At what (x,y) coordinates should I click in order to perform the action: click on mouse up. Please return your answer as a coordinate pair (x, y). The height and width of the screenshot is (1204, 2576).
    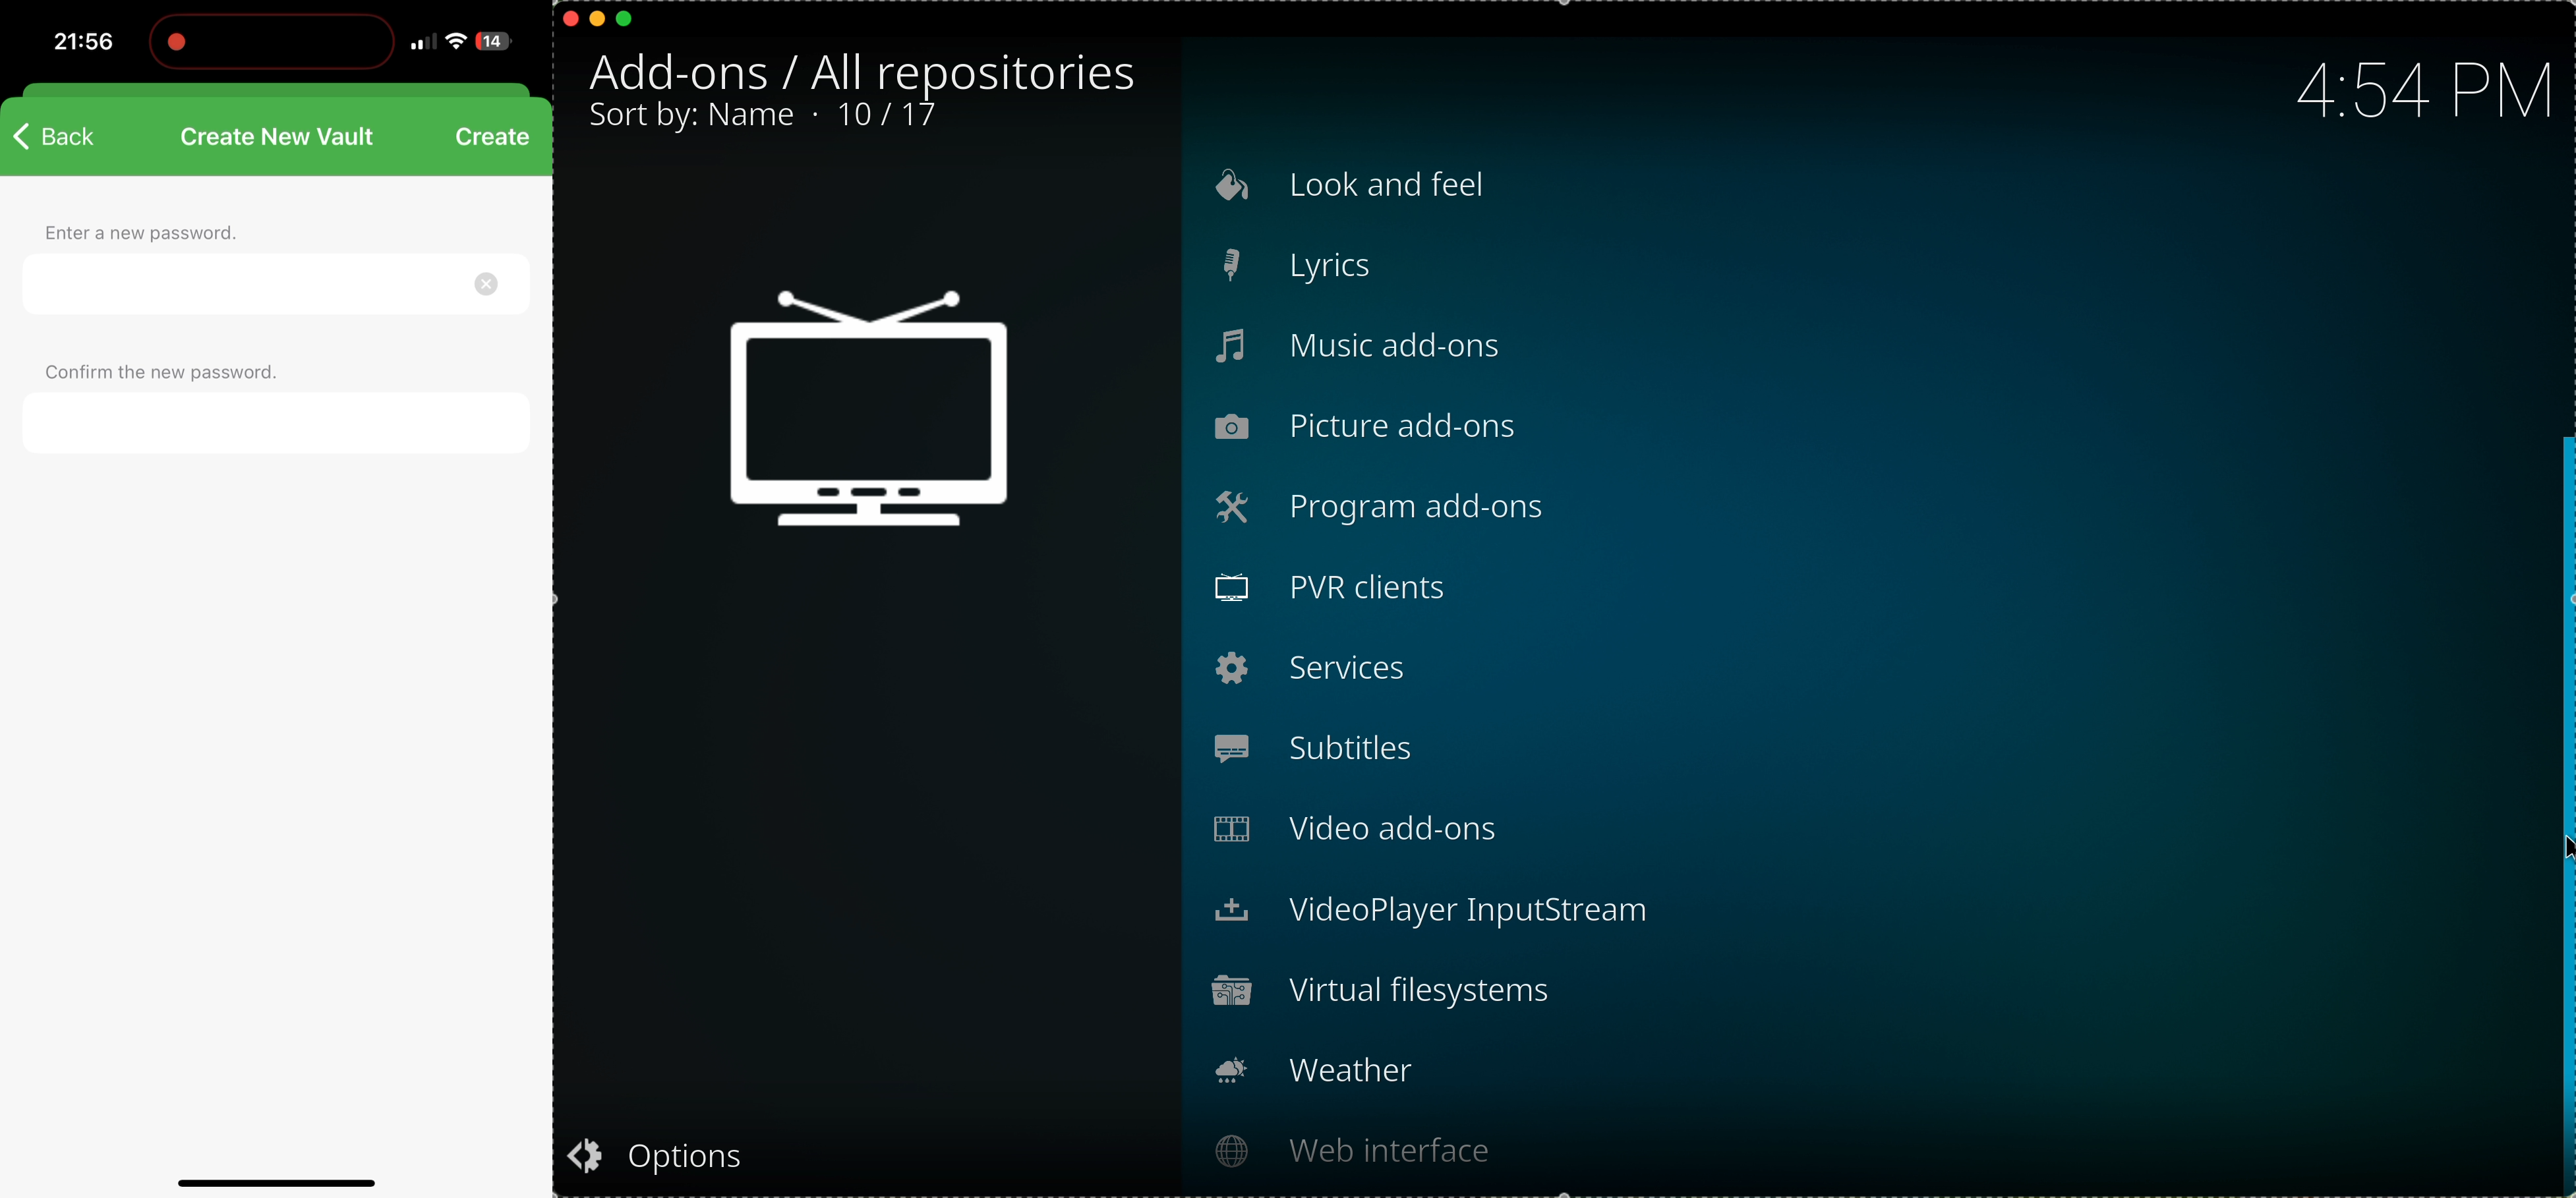
    Looking at the image, I should click on (2556, 850).